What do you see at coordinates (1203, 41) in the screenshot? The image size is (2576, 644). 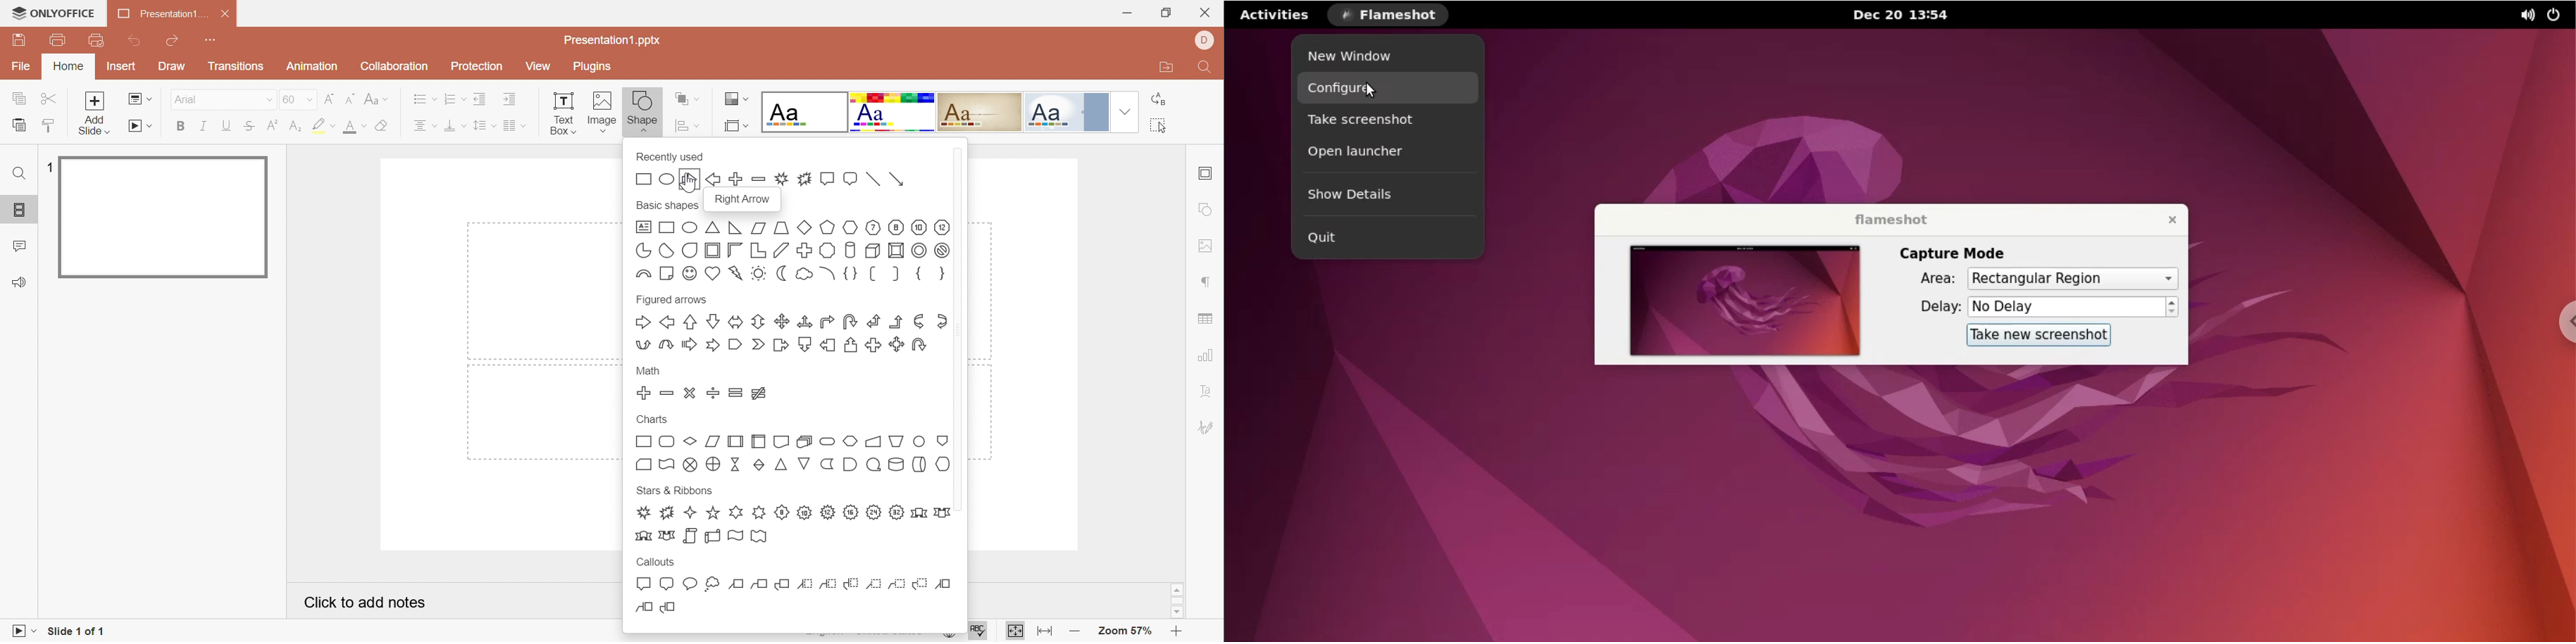 I see `DELL` at bounding box center [1203, 41].